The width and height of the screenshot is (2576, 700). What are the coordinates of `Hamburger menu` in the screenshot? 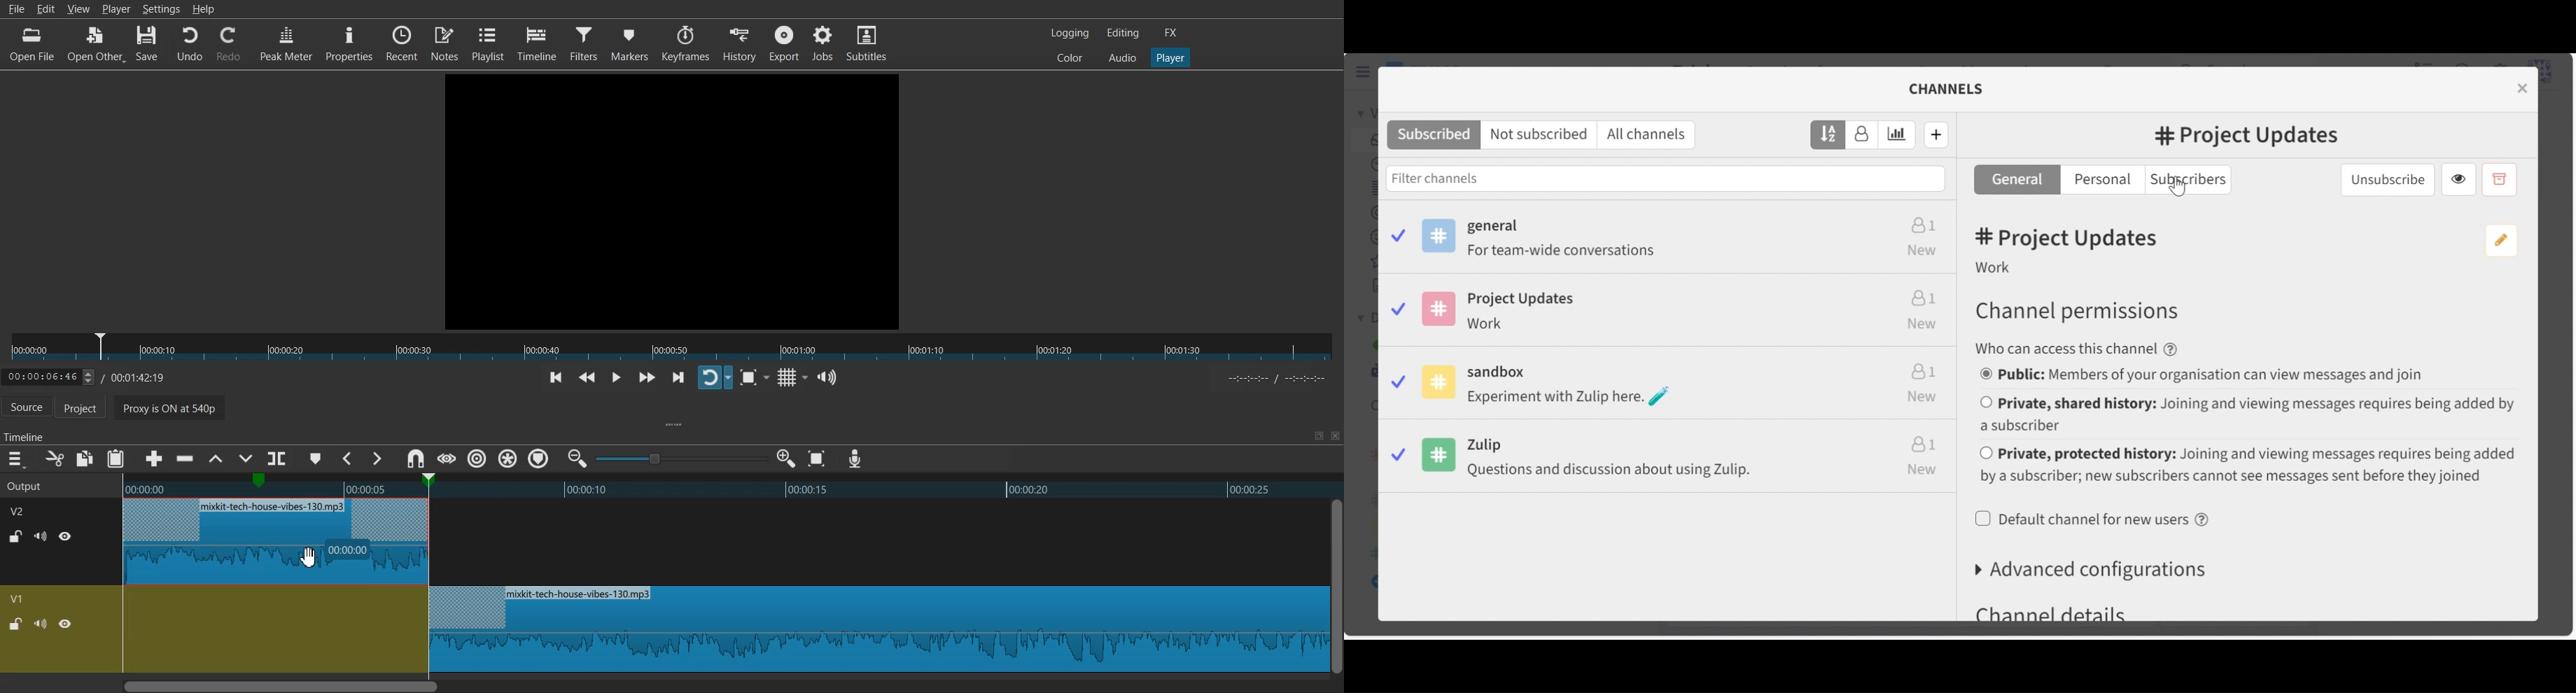 It's located at (15, 459).